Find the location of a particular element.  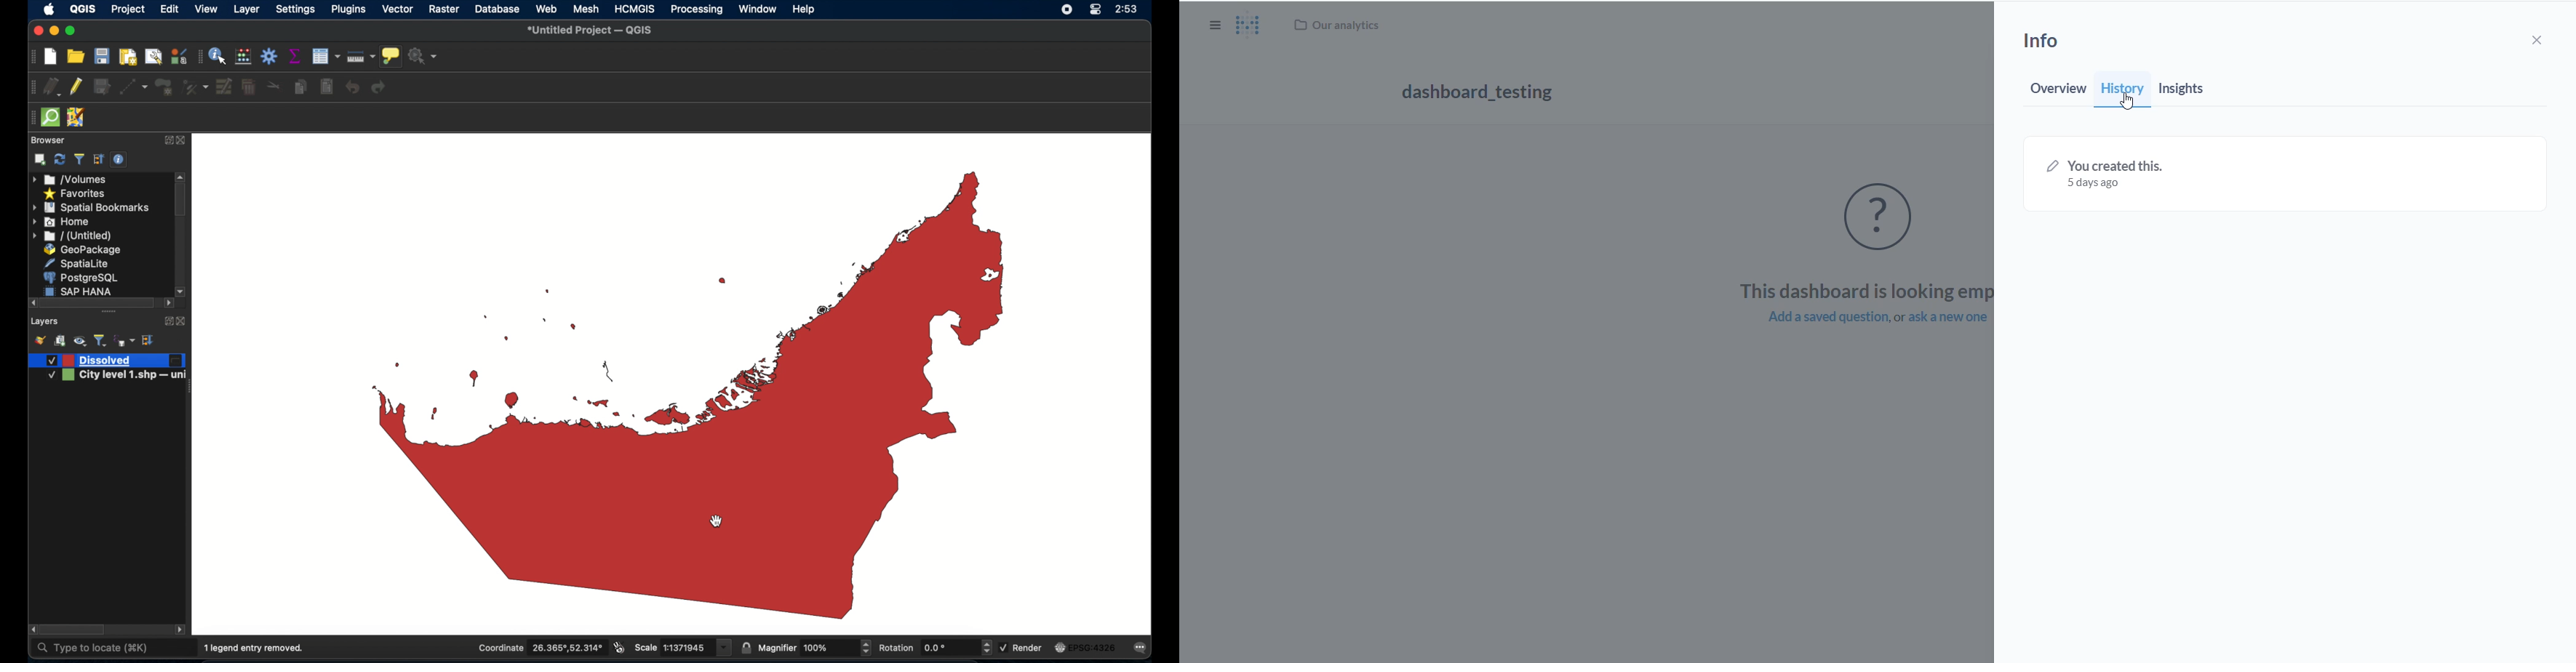

scale is located at coordinates (683, 648).